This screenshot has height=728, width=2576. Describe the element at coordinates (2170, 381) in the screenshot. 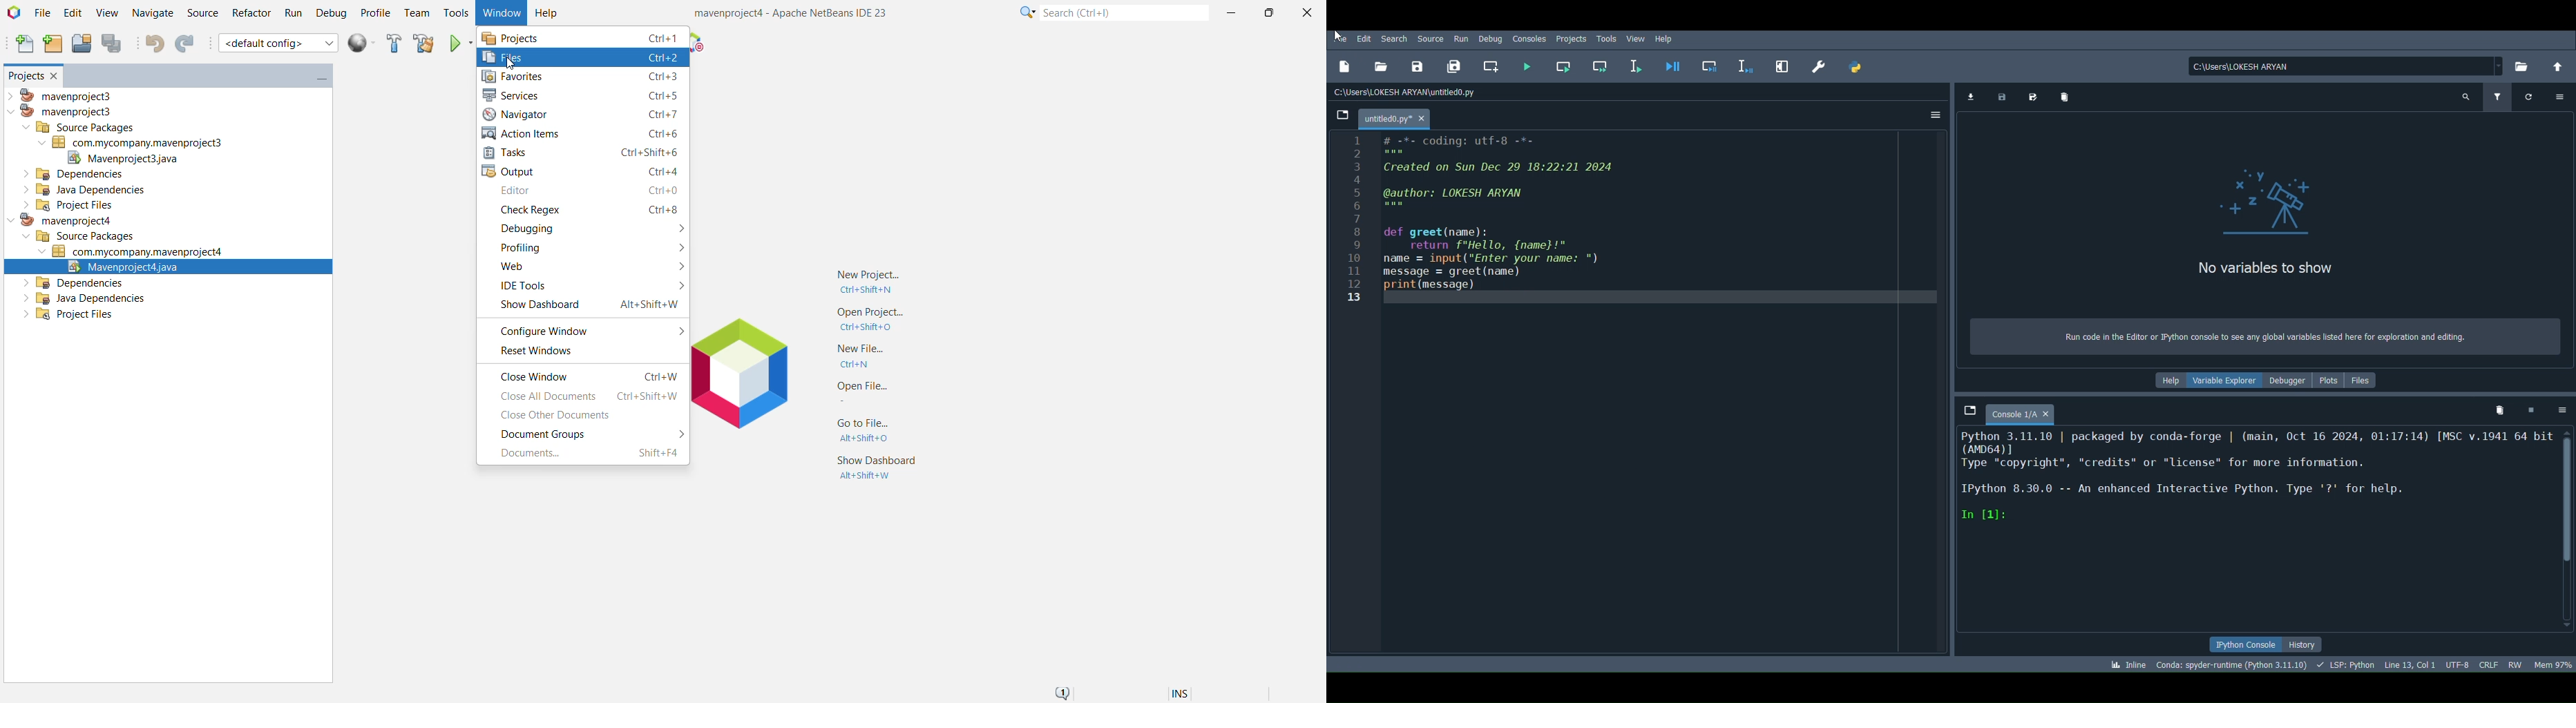

I see `Help` at that location.